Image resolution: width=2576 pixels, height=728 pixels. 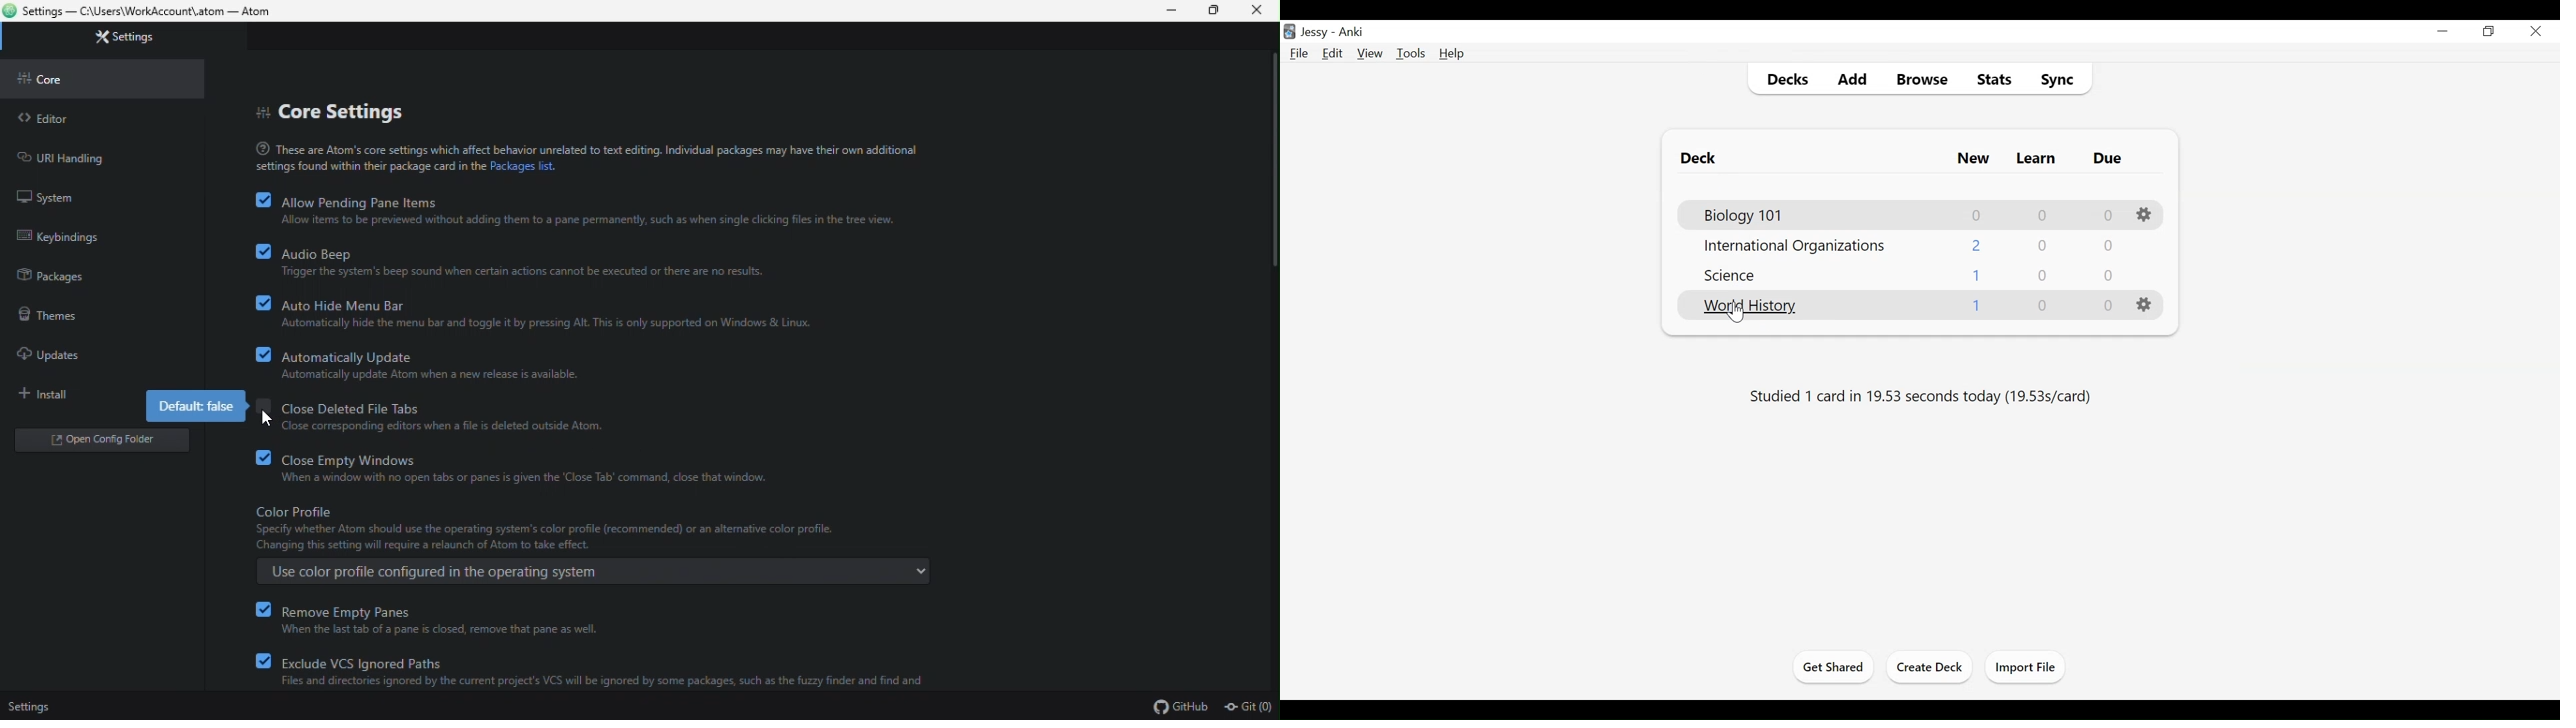 I want to click on Due Cards Count, so click(x=2109, y=215).